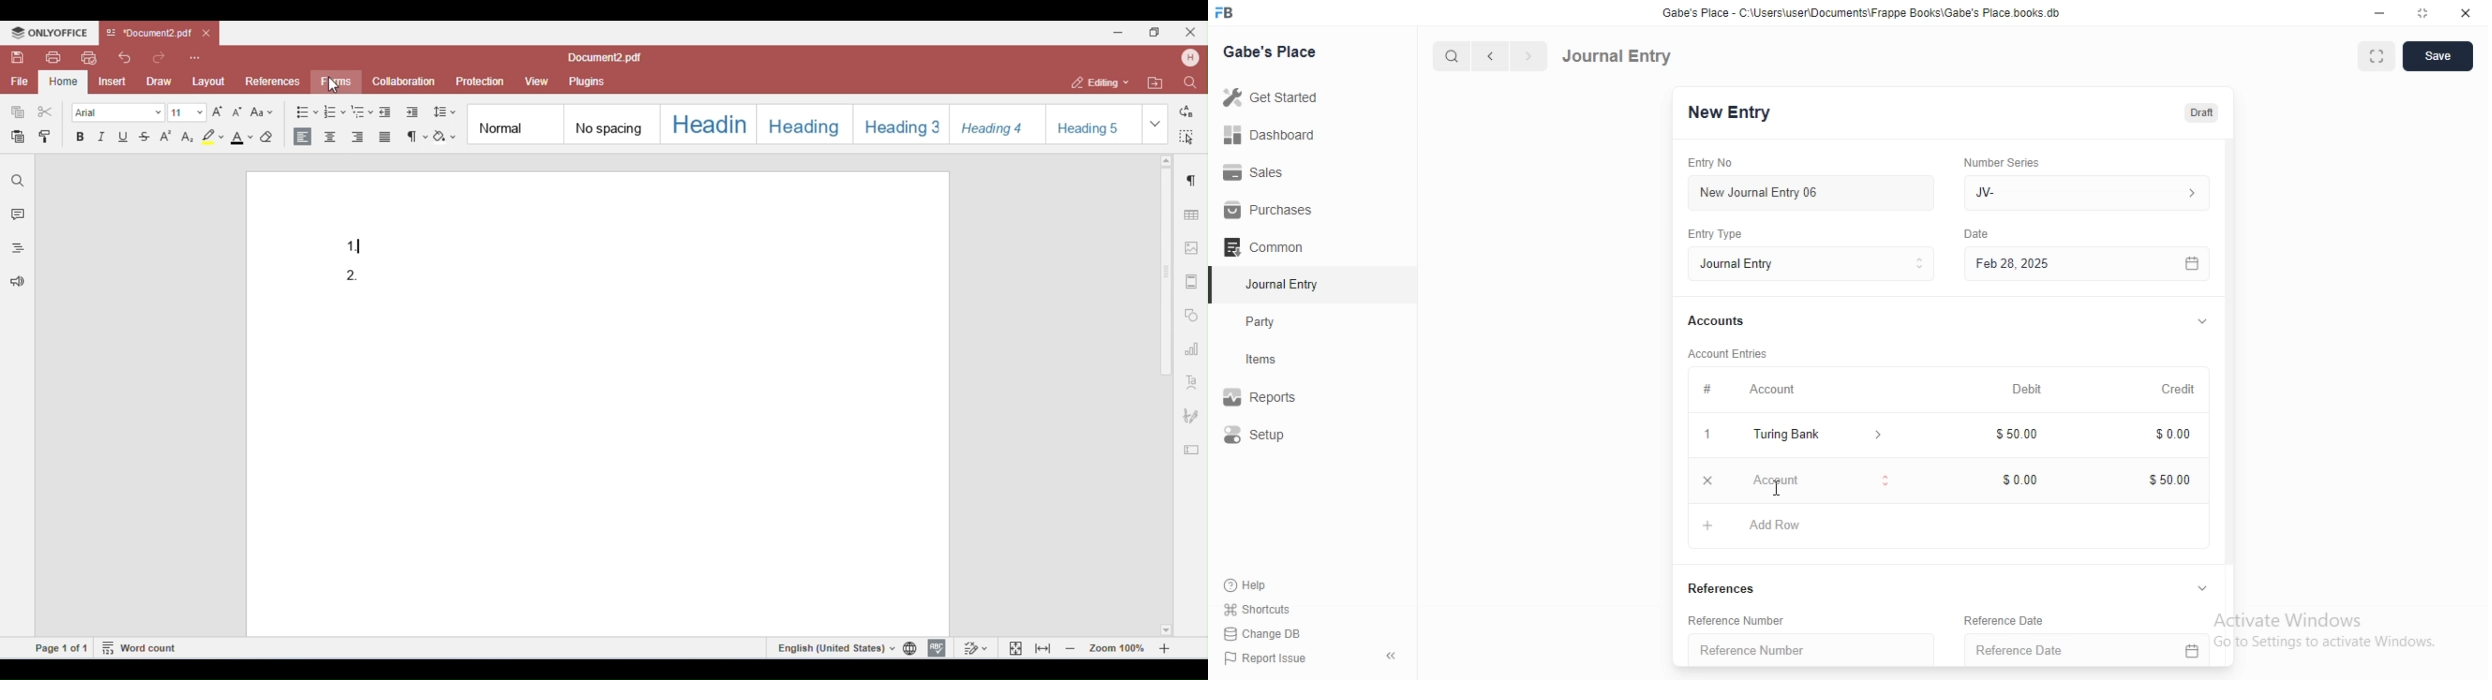  I want to click on 1, so click(1704, 435).